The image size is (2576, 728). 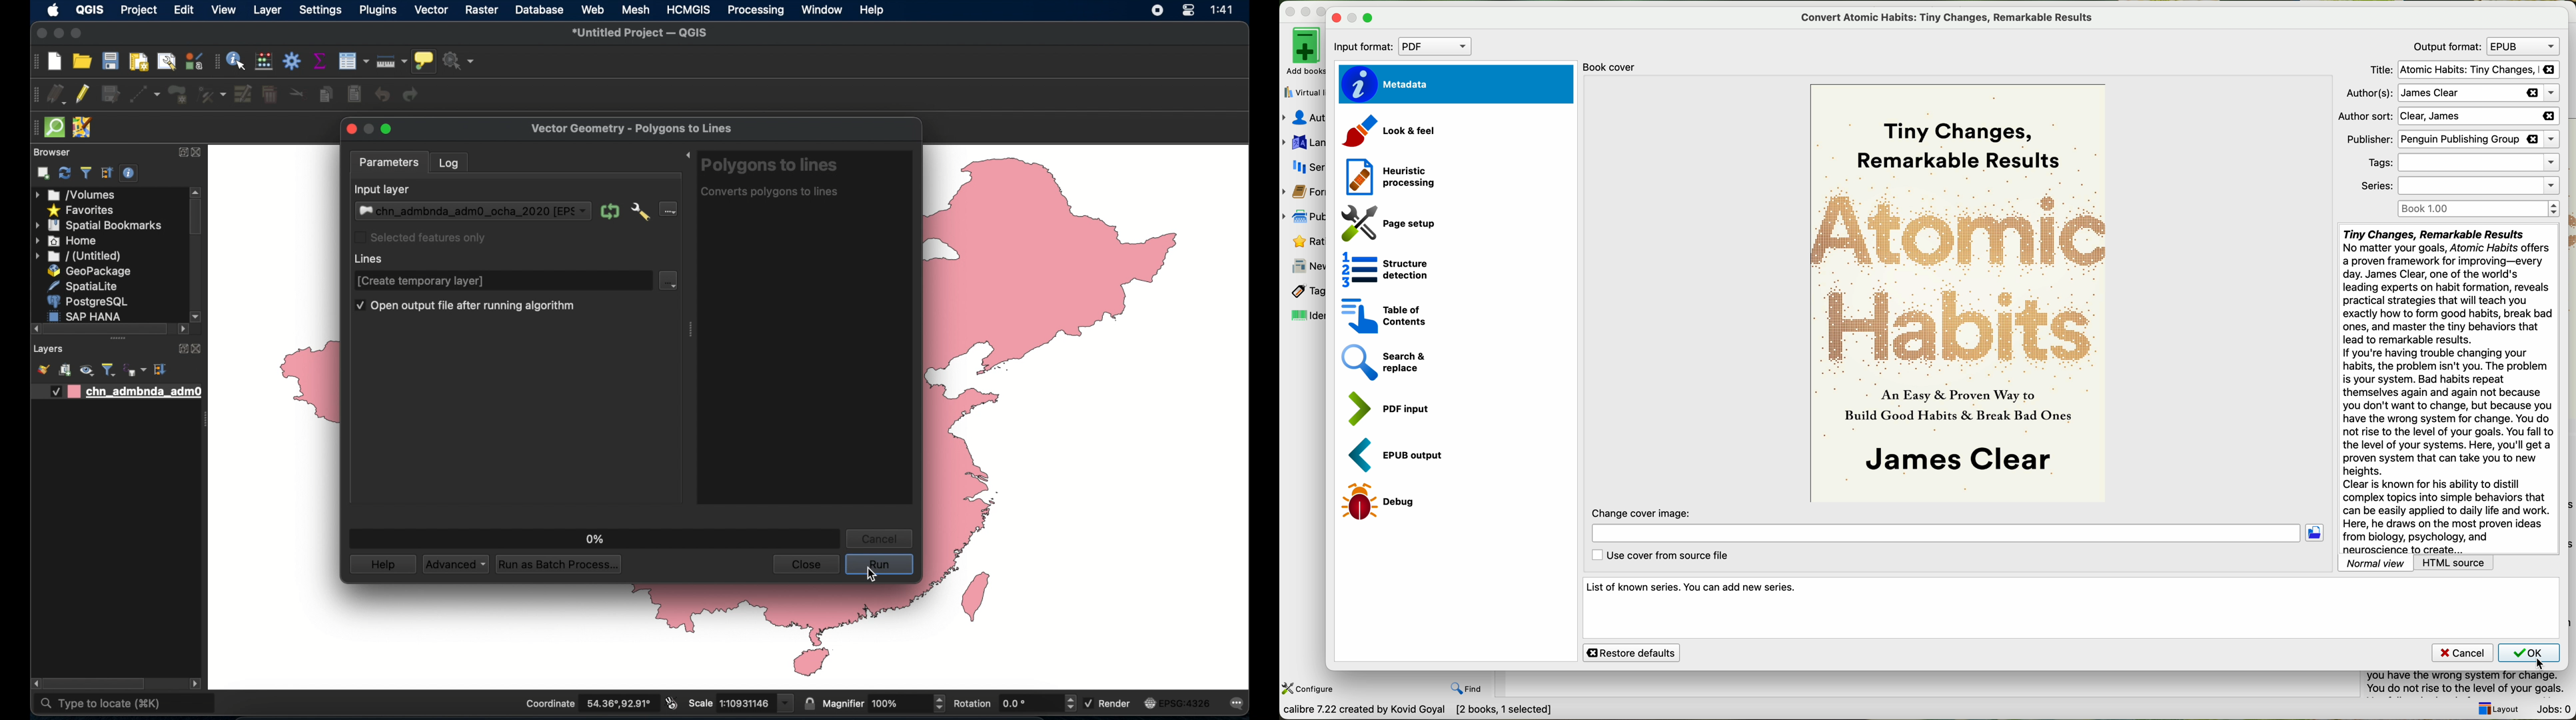 What do you see at coordinates (55, 61) in the screenshot?
I see `new project` at bounding box center [55, 61].